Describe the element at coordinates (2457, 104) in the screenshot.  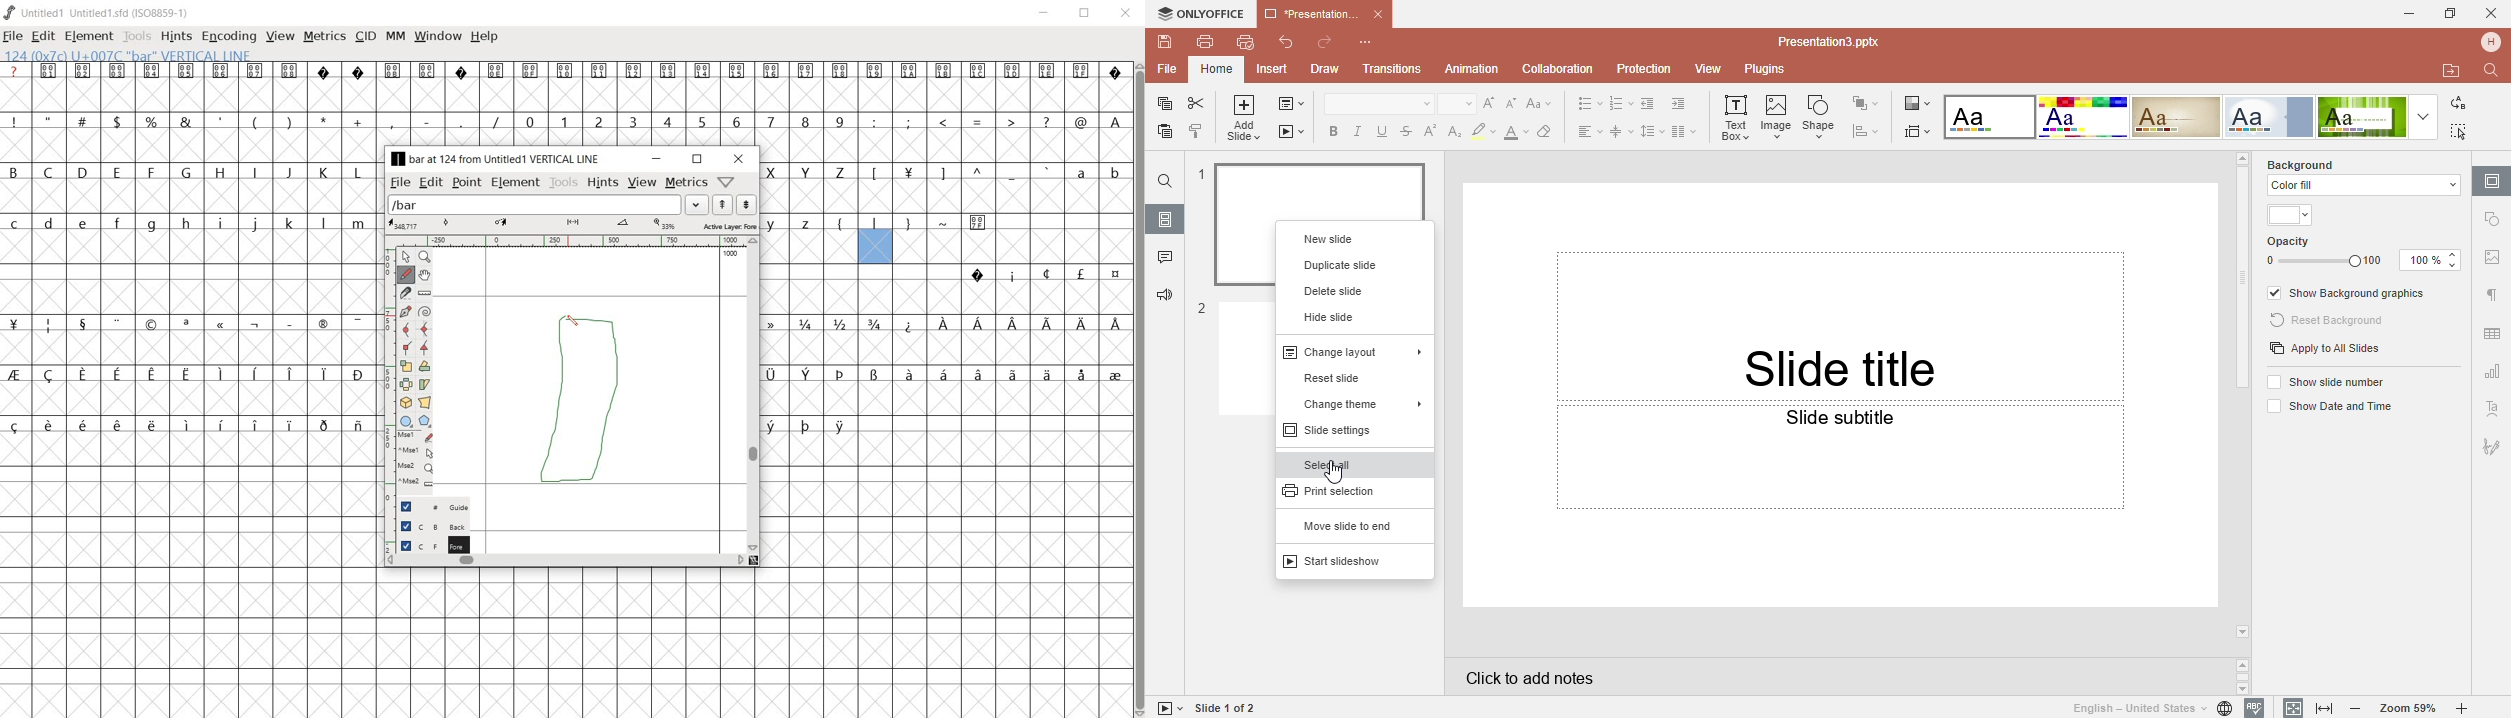
I see `Replace` at that location.